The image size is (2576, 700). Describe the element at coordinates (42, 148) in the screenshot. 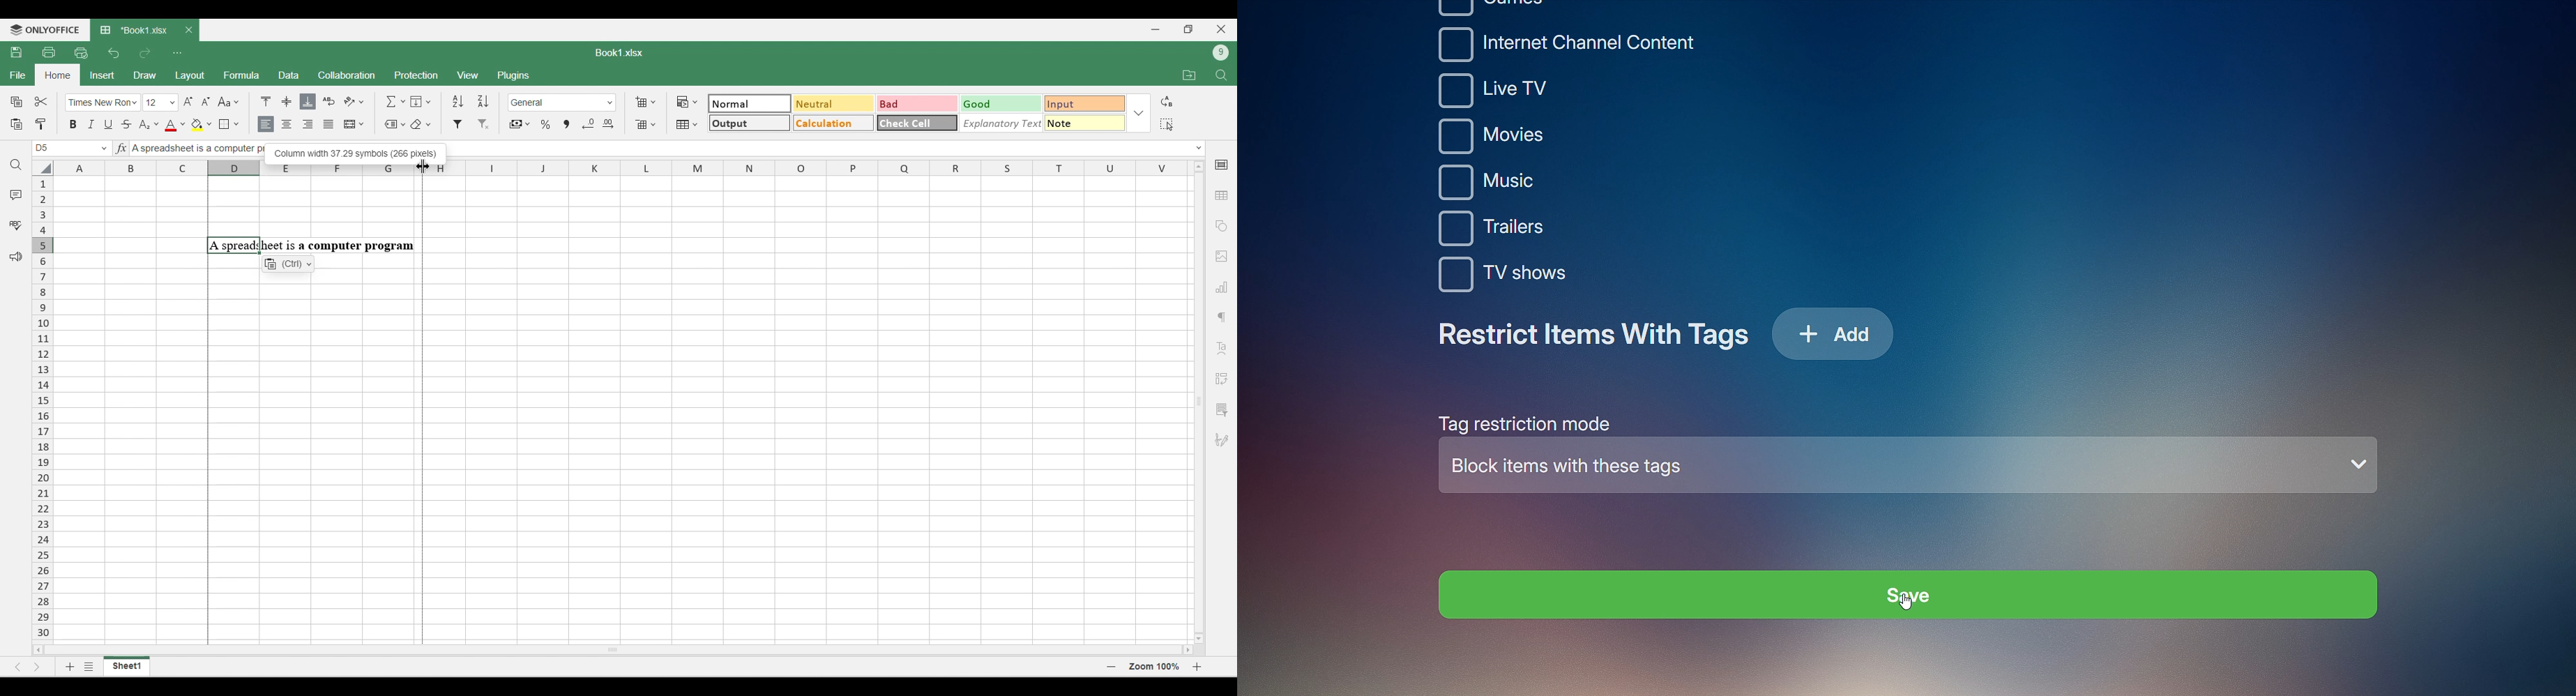

I see `Selected cell` at that location.